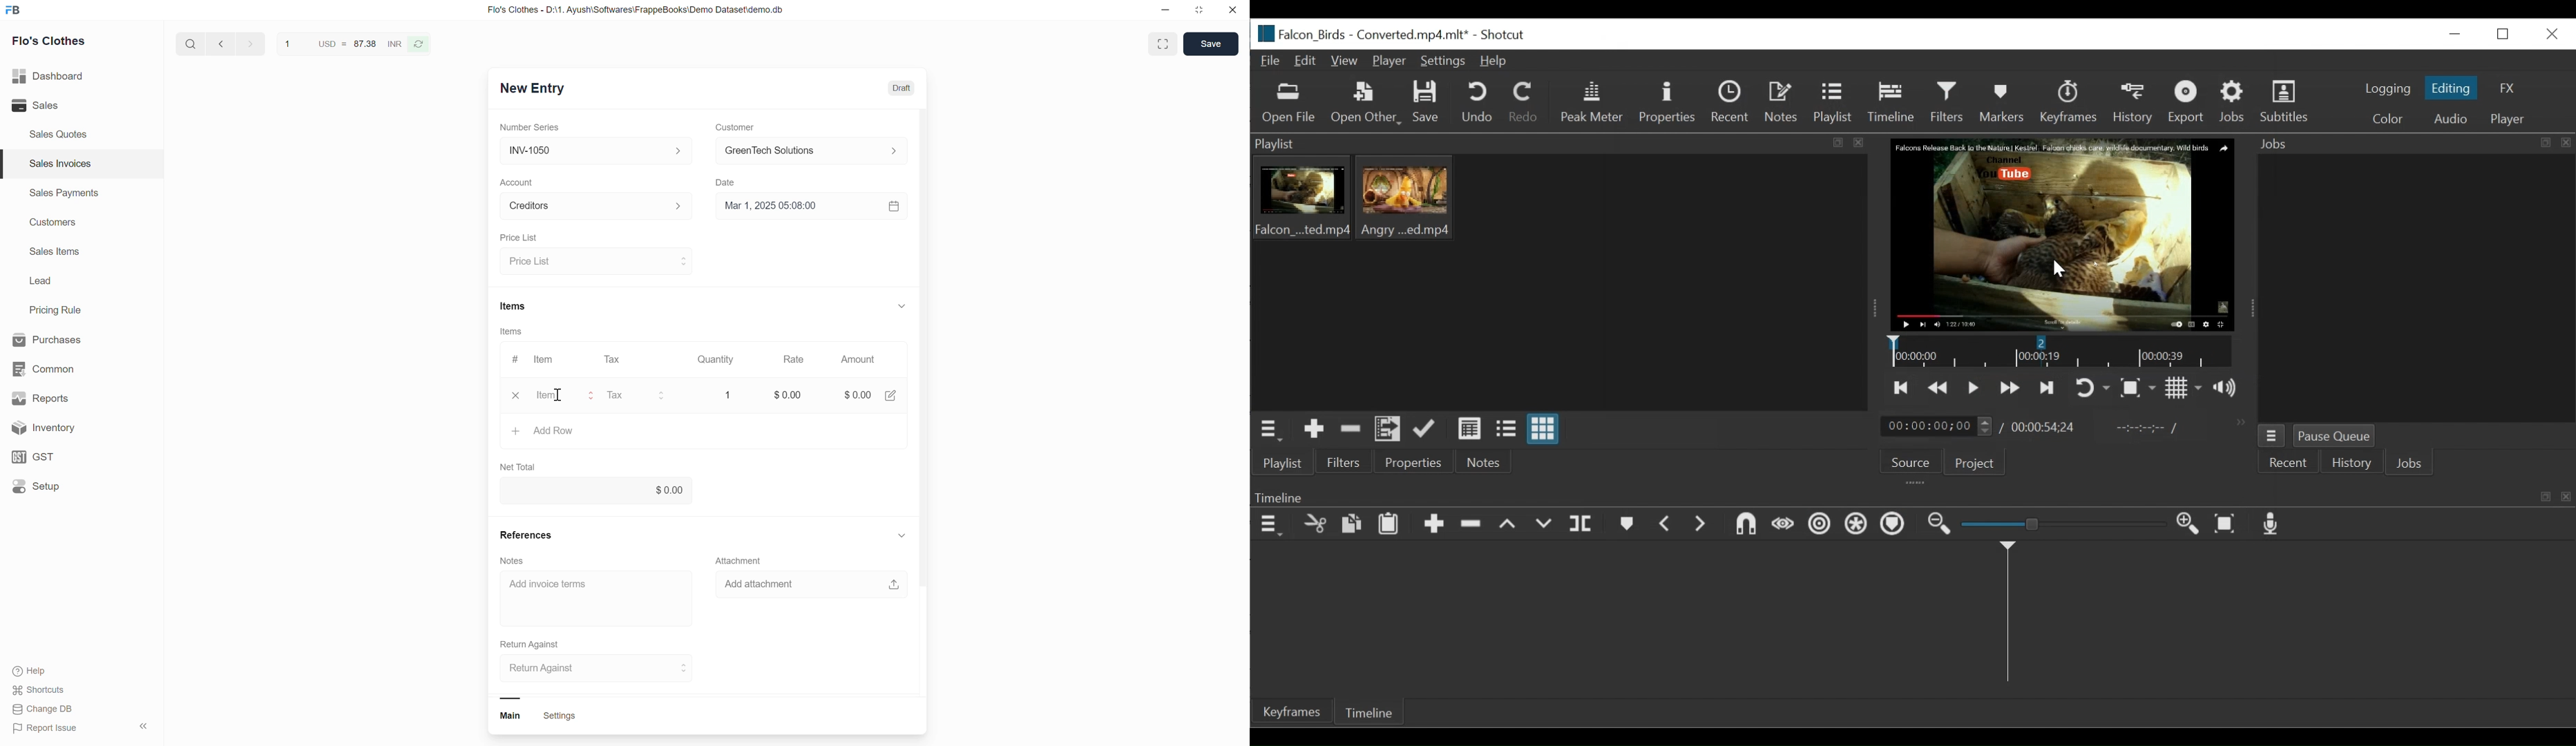  I want to click on #, so click(512, 359).